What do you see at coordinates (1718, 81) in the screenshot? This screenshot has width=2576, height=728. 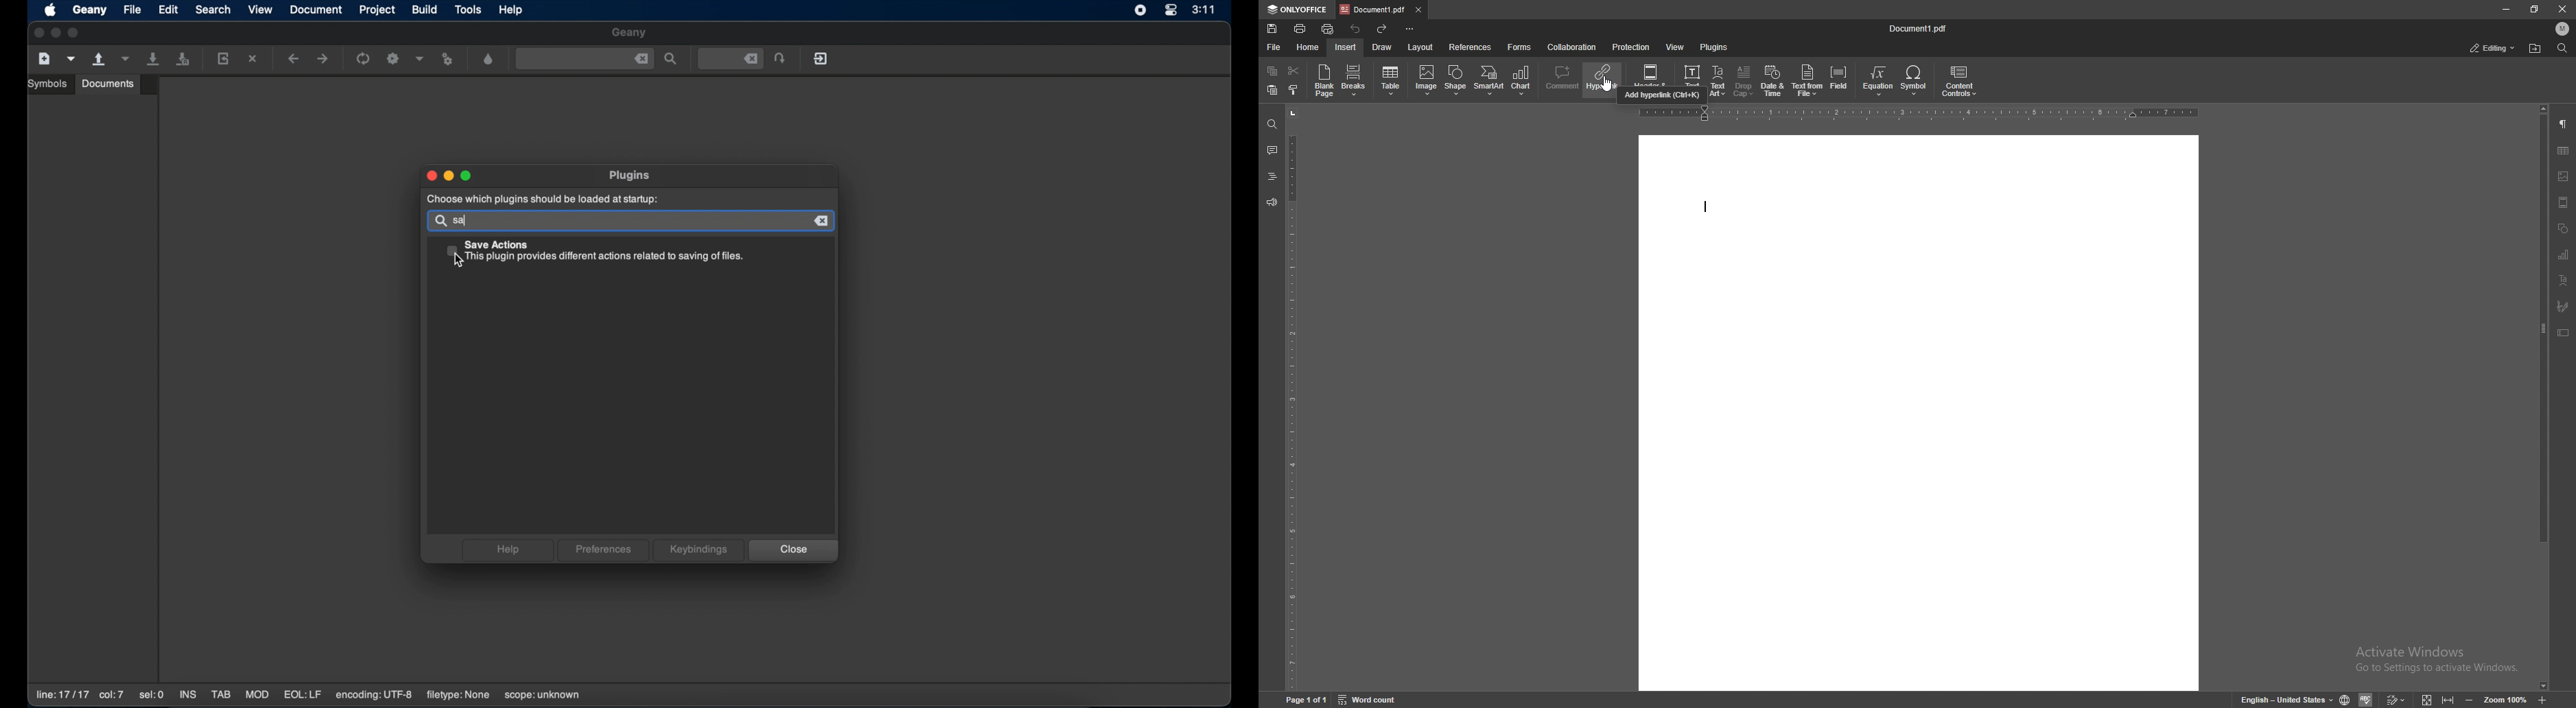 I see `text art` at bounding box center [1718, 81].